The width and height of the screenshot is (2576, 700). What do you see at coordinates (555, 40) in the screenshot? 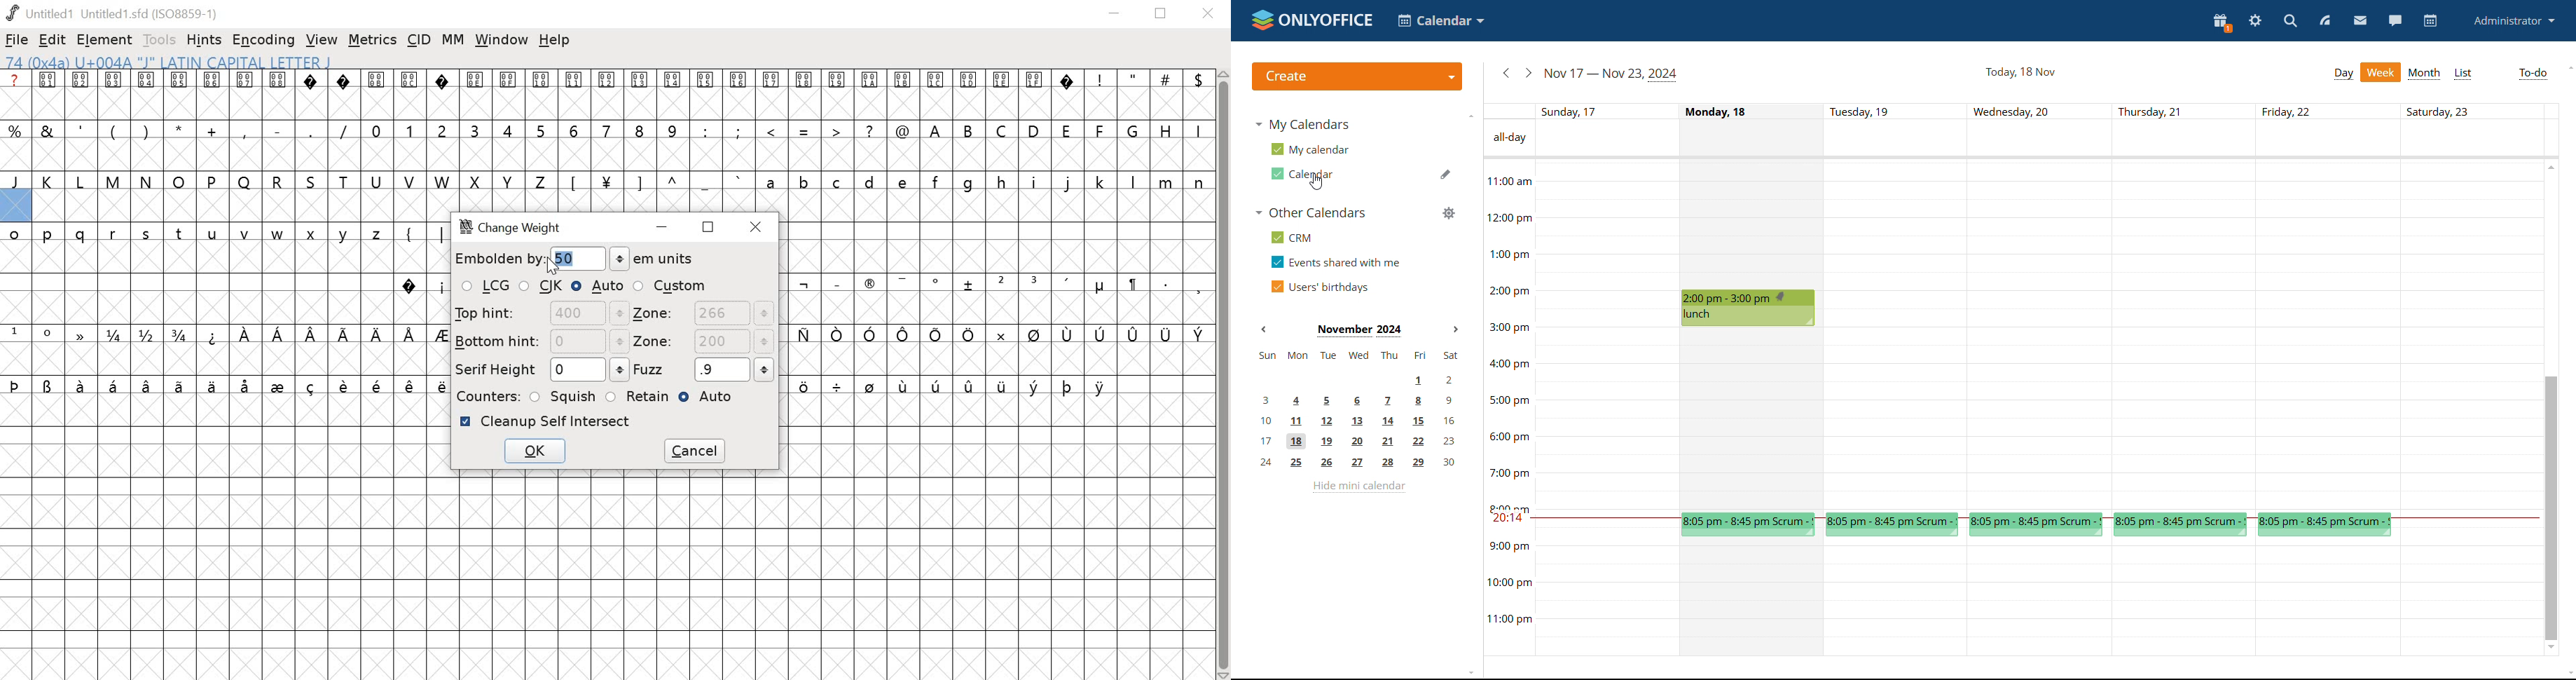
I see `help` at bounding box center [555, 40].